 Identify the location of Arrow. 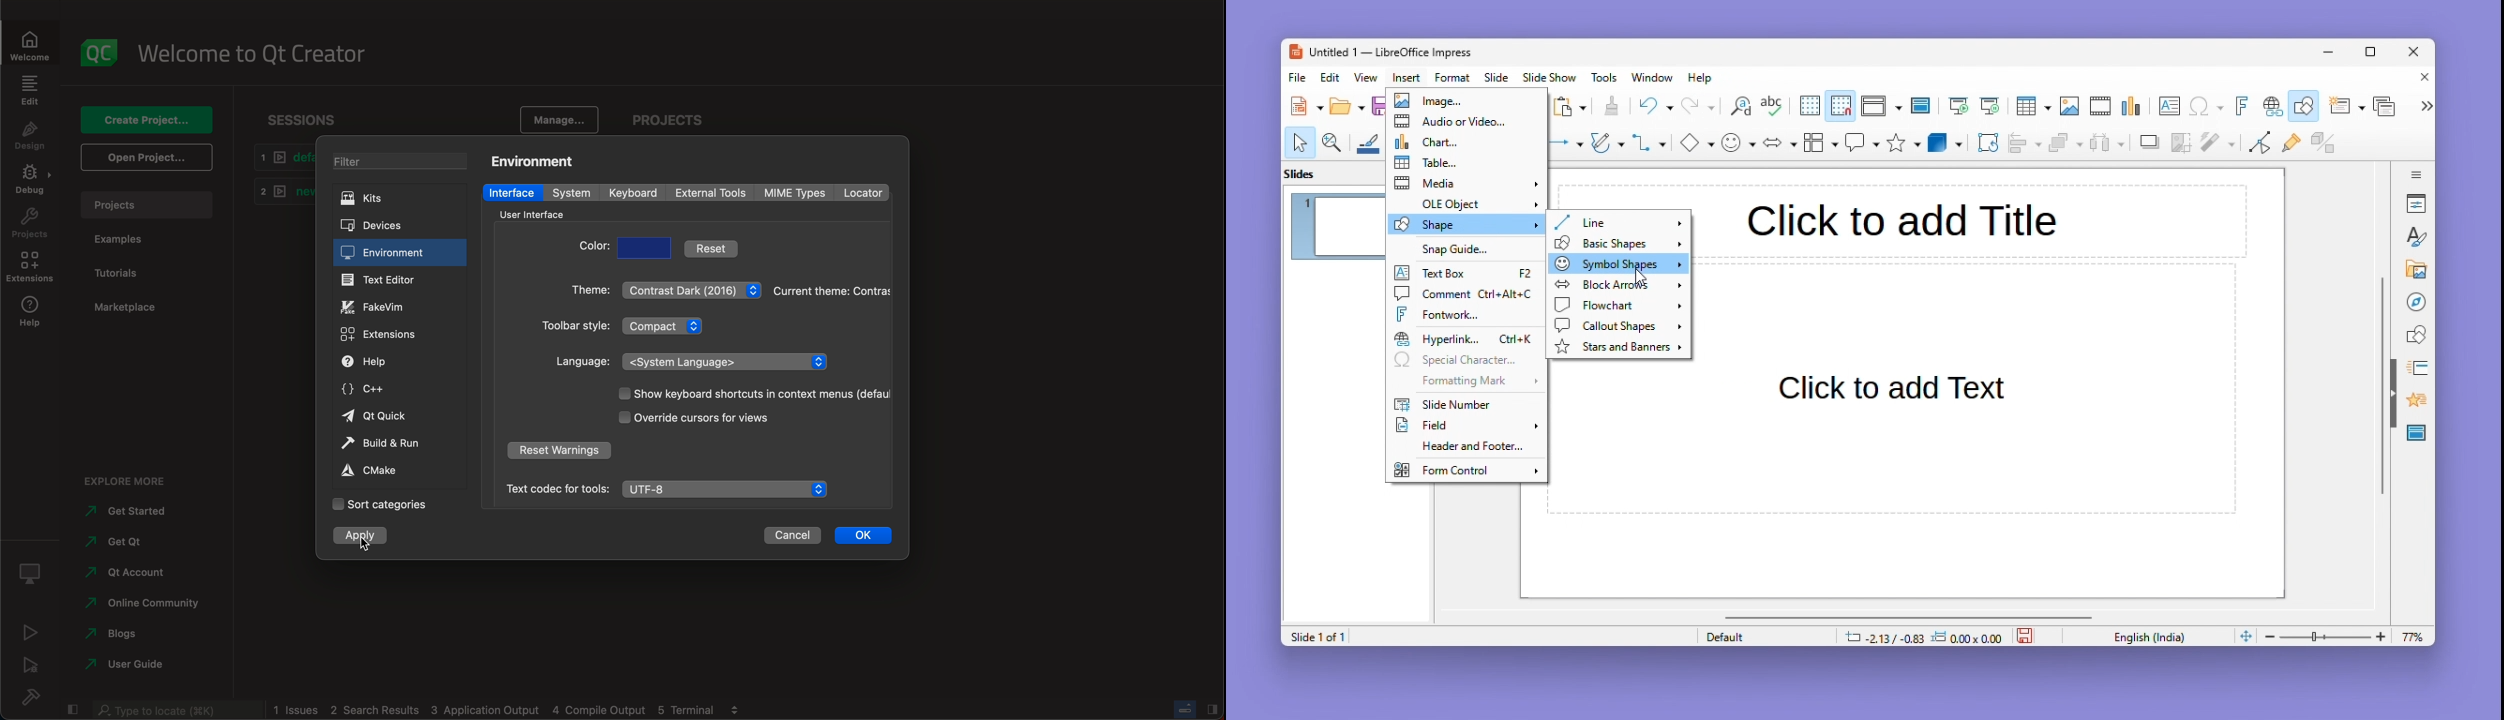
(1563, 143).